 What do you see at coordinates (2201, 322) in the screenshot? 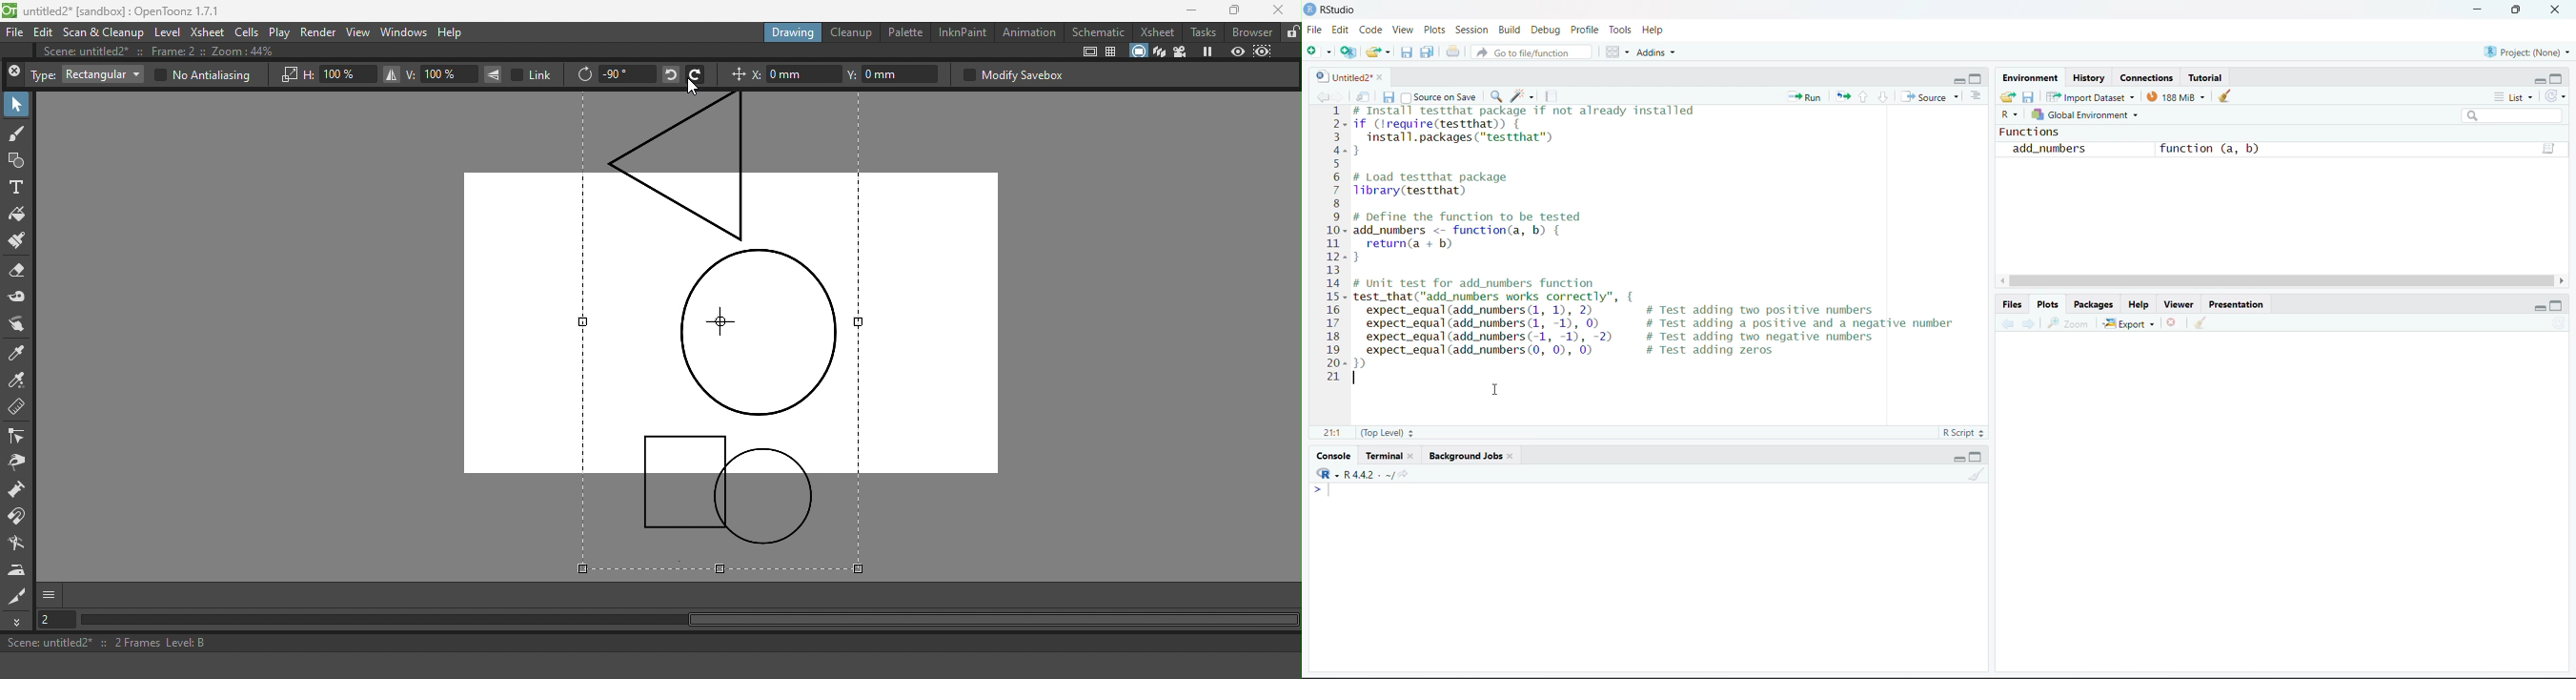
I see `clear` at bounding box center [2201, 322].